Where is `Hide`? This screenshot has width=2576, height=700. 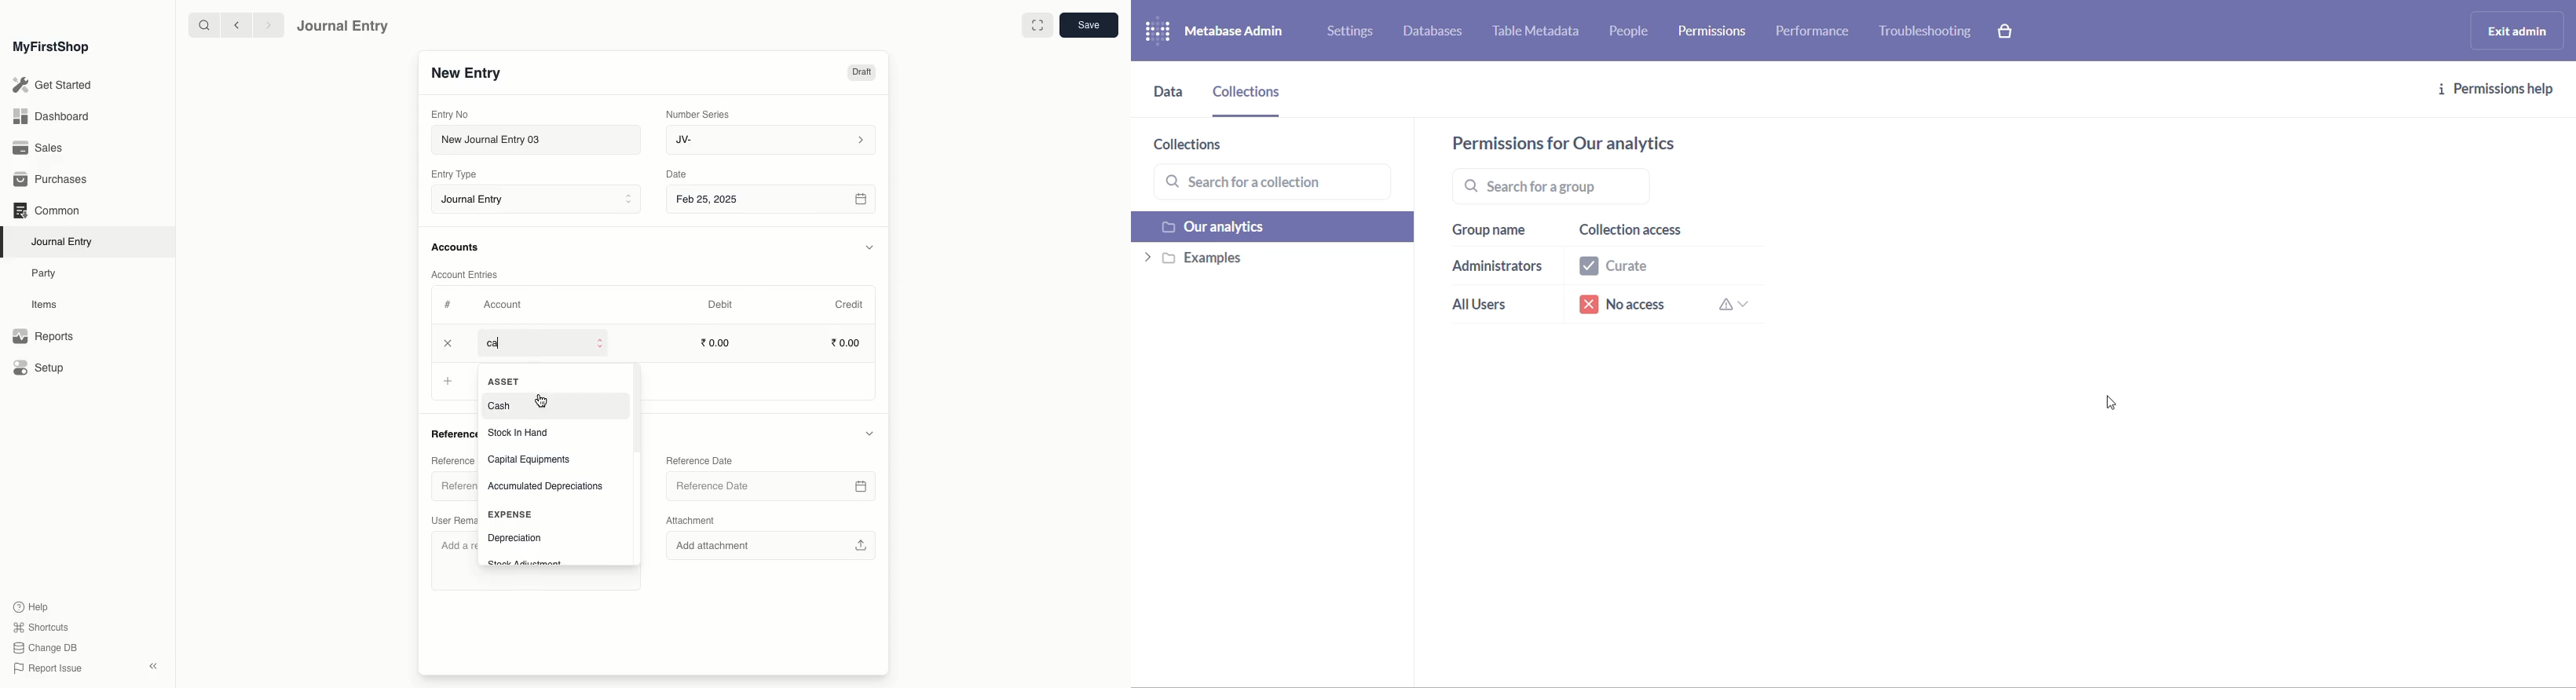
Hide is located at coordinates (869, 434).